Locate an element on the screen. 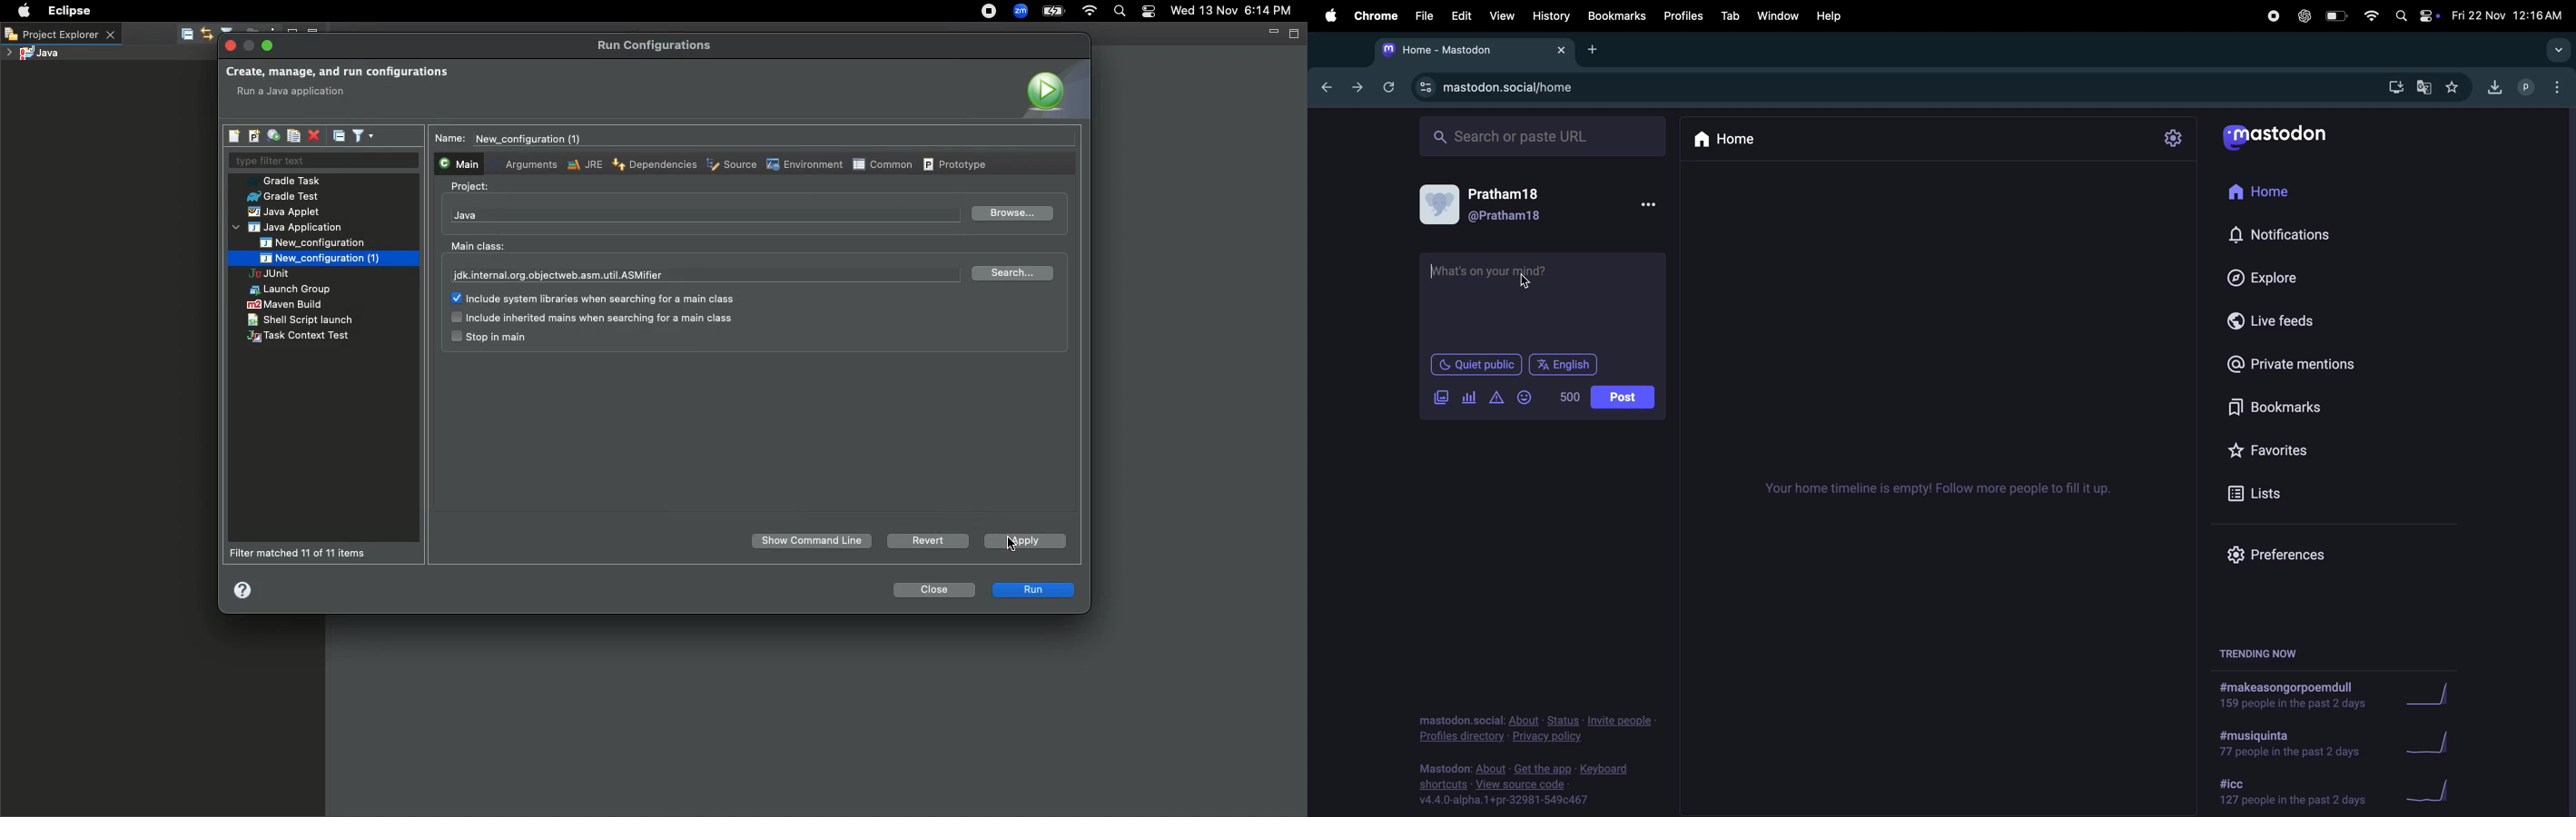  wifi is located at coordinates (2369, 17).